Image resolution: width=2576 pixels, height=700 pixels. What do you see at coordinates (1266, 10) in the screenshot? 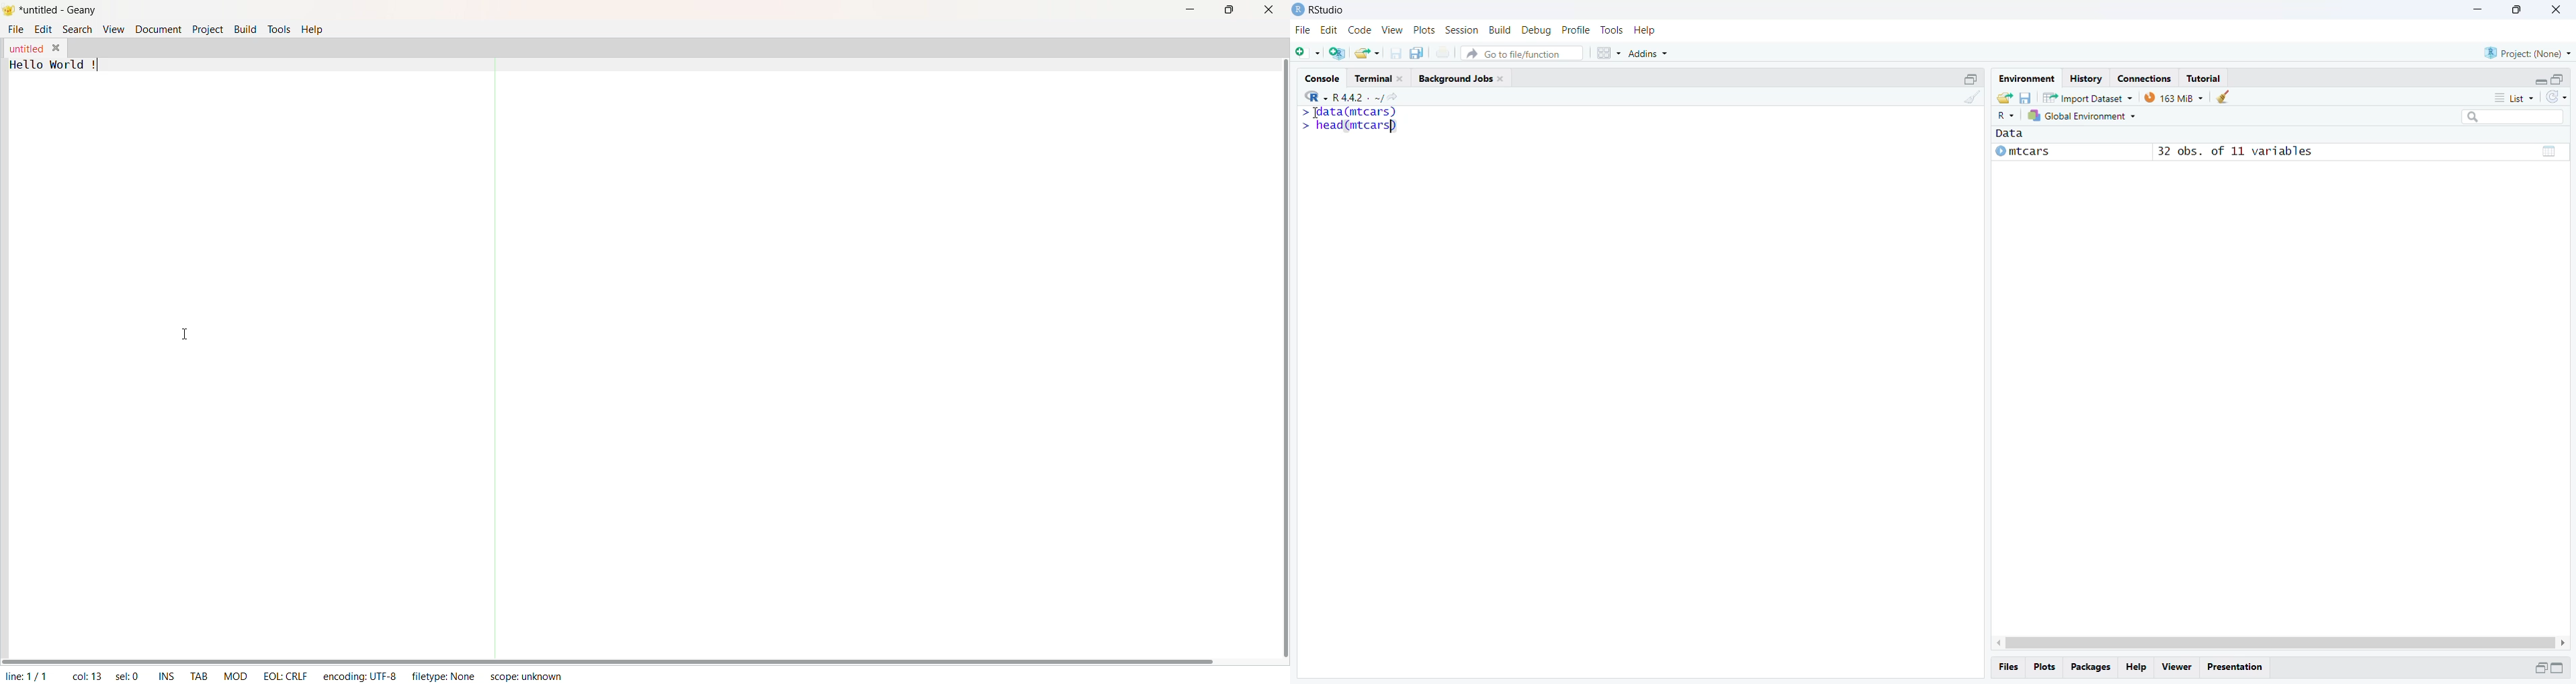
I see `Close` at bounding box center [1266, 10].